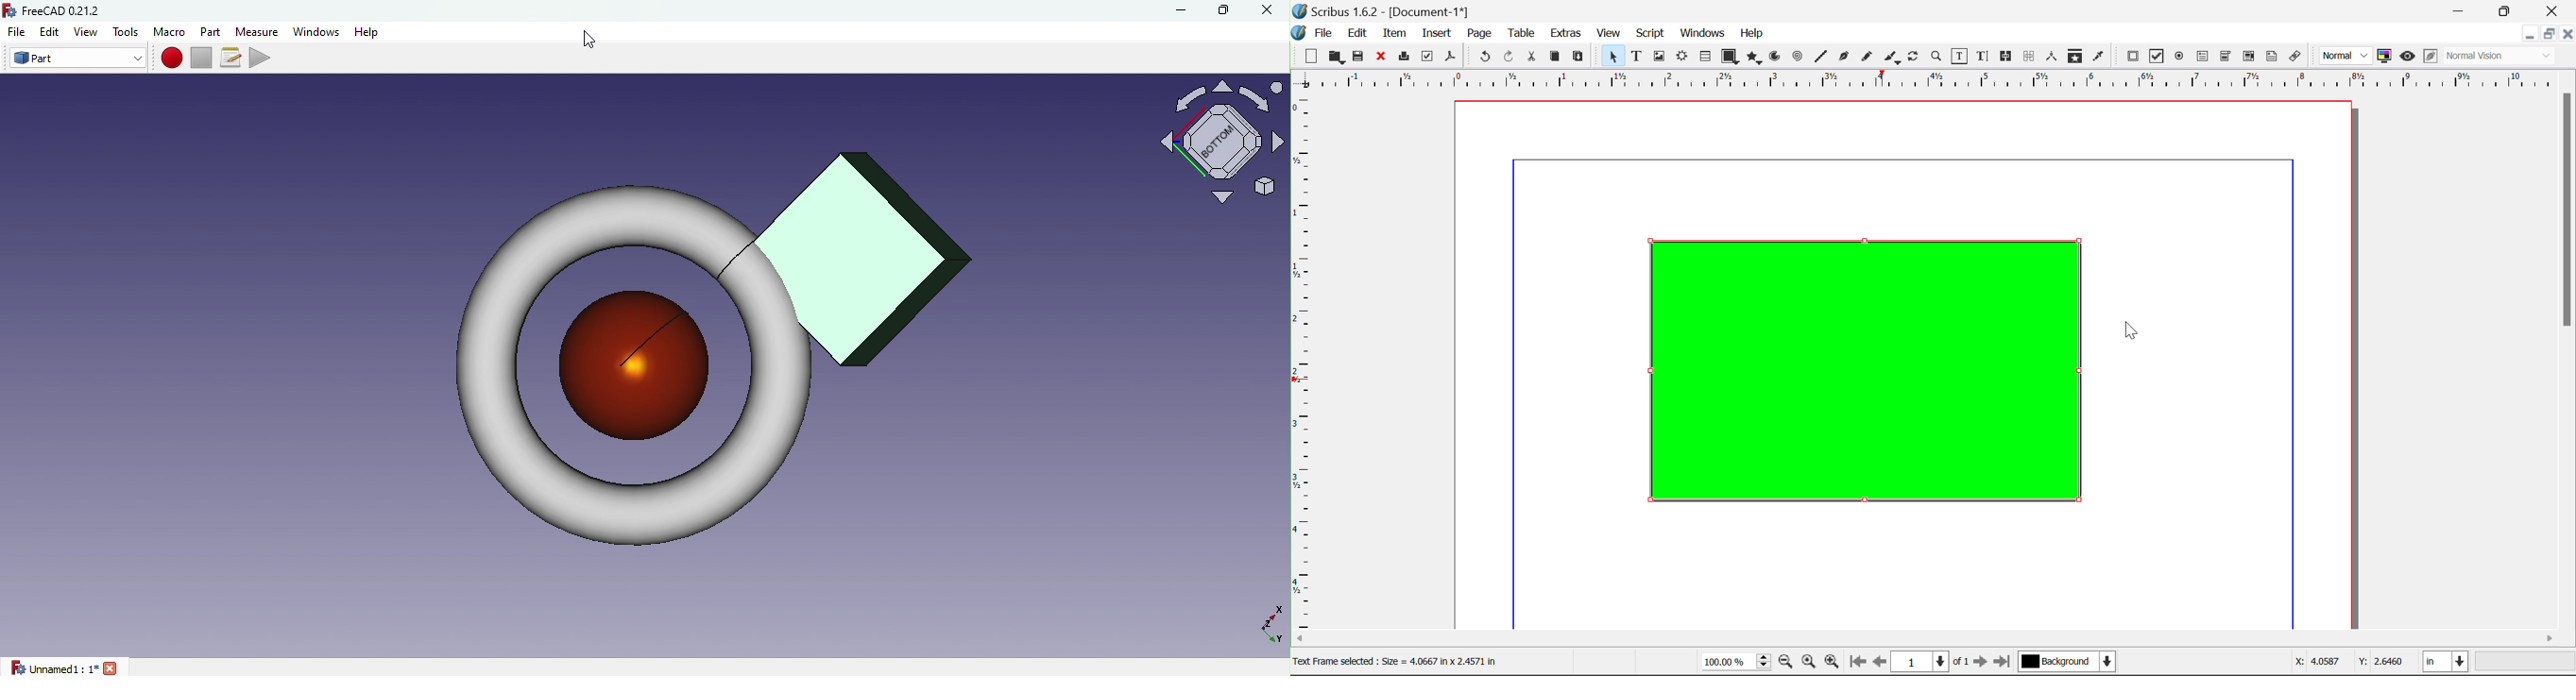  Describe the element at coordinates (1579, 57) in the screenshot. I see `Paste` at that location.